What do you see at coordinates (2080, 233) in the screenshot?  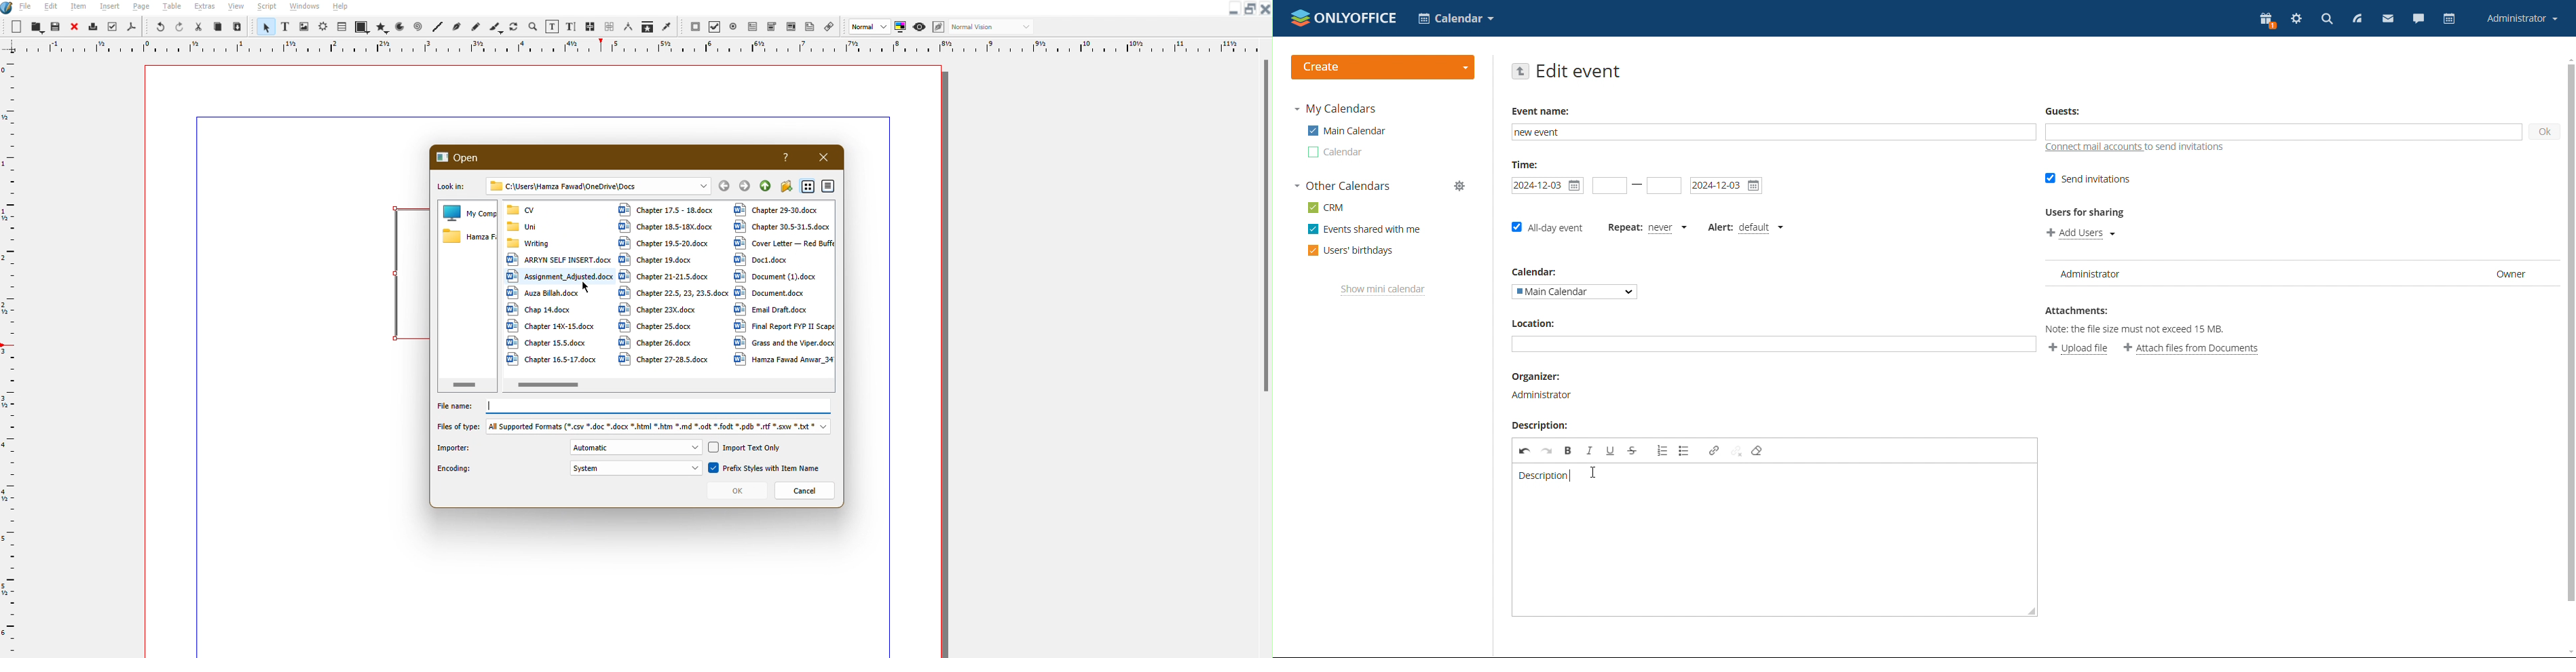 I see `add users` at bounding box center [2080, 233].